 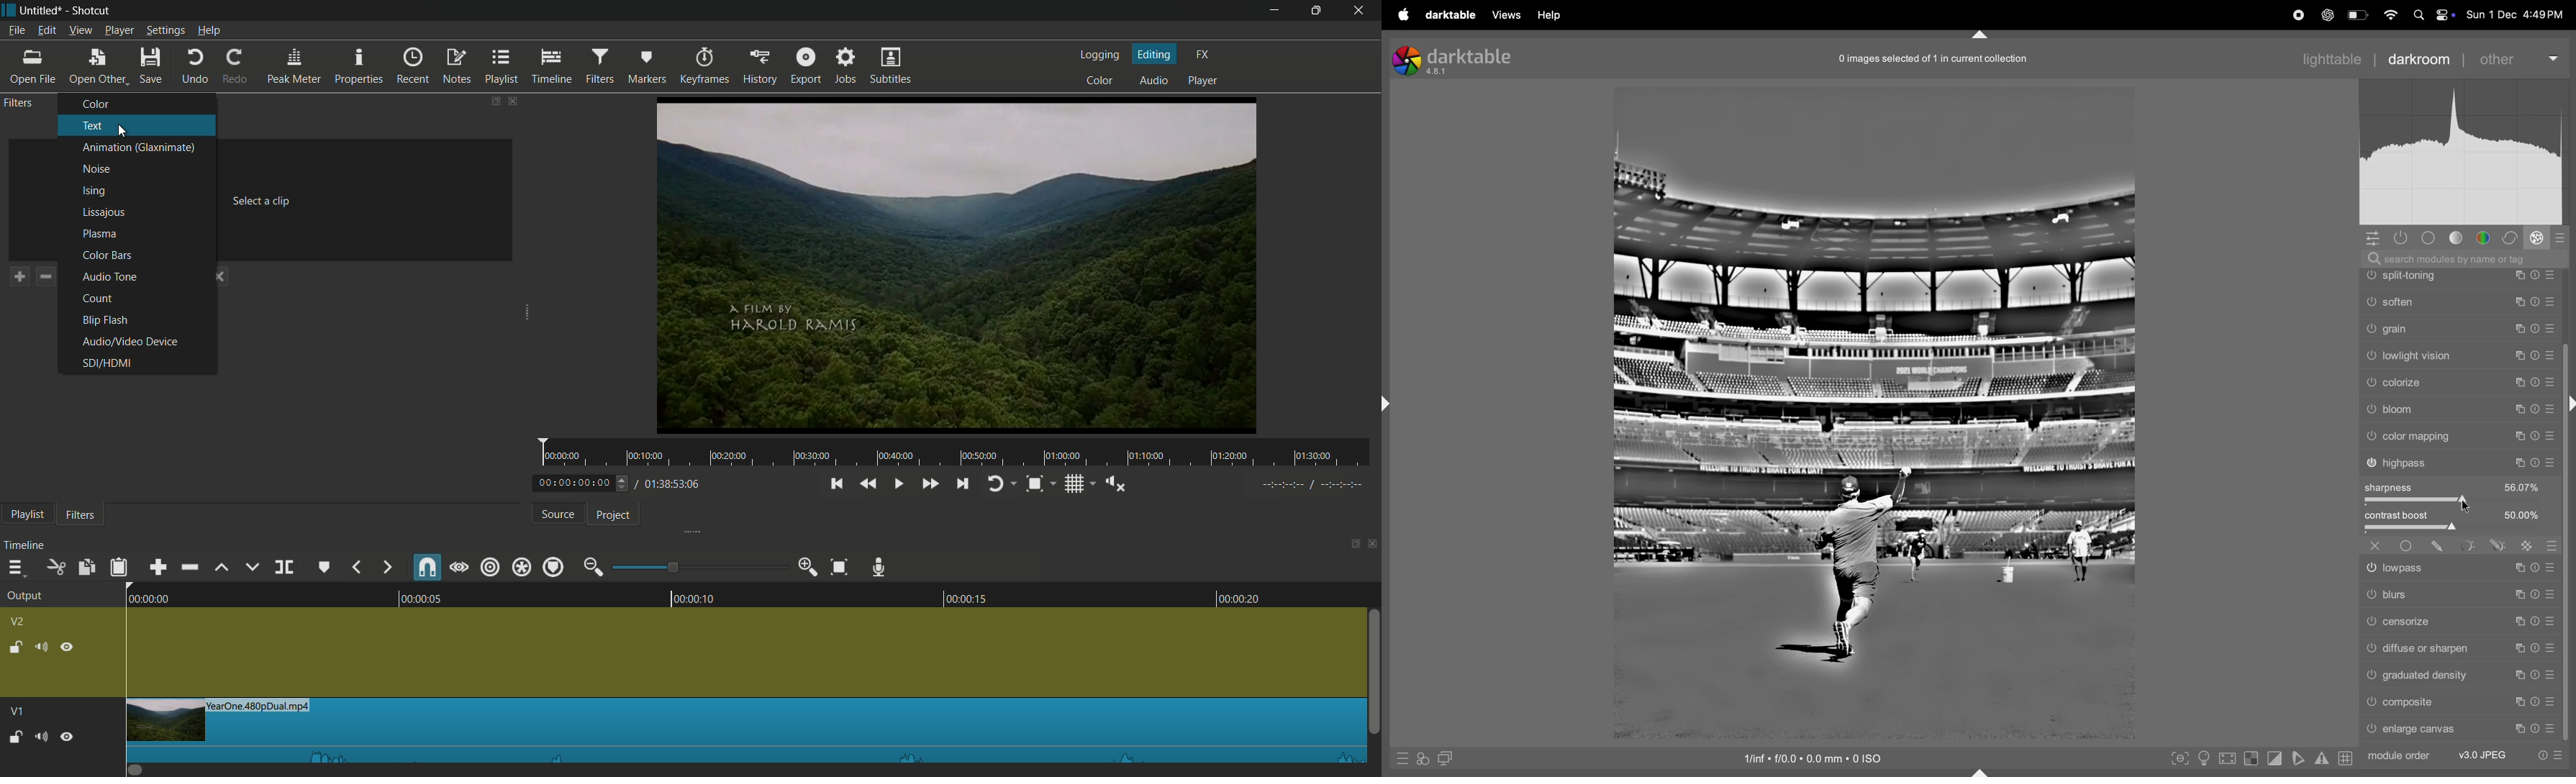 What do you see at coordinates (2432, 238) in the screenshot?
I see `base` at bounding box center [2432, 238].